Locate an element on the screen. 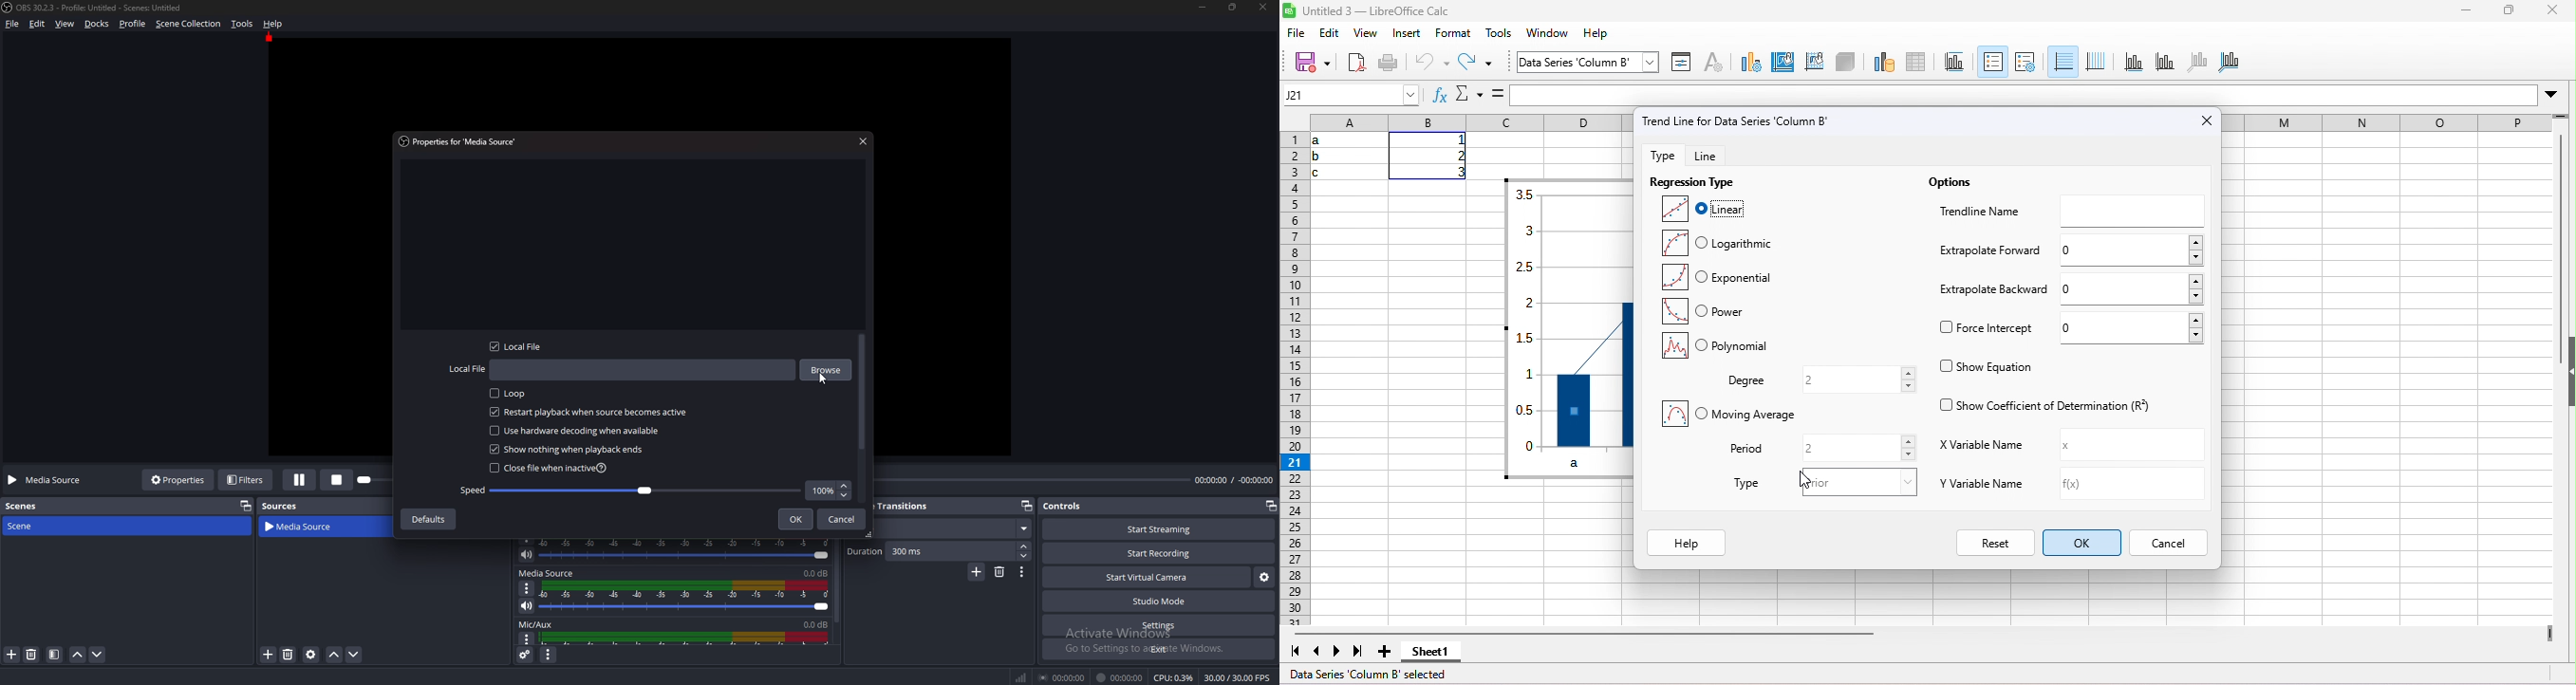 The width and height of the screenshot is (2576, 700). wall is located at coordinates (1814, 64).